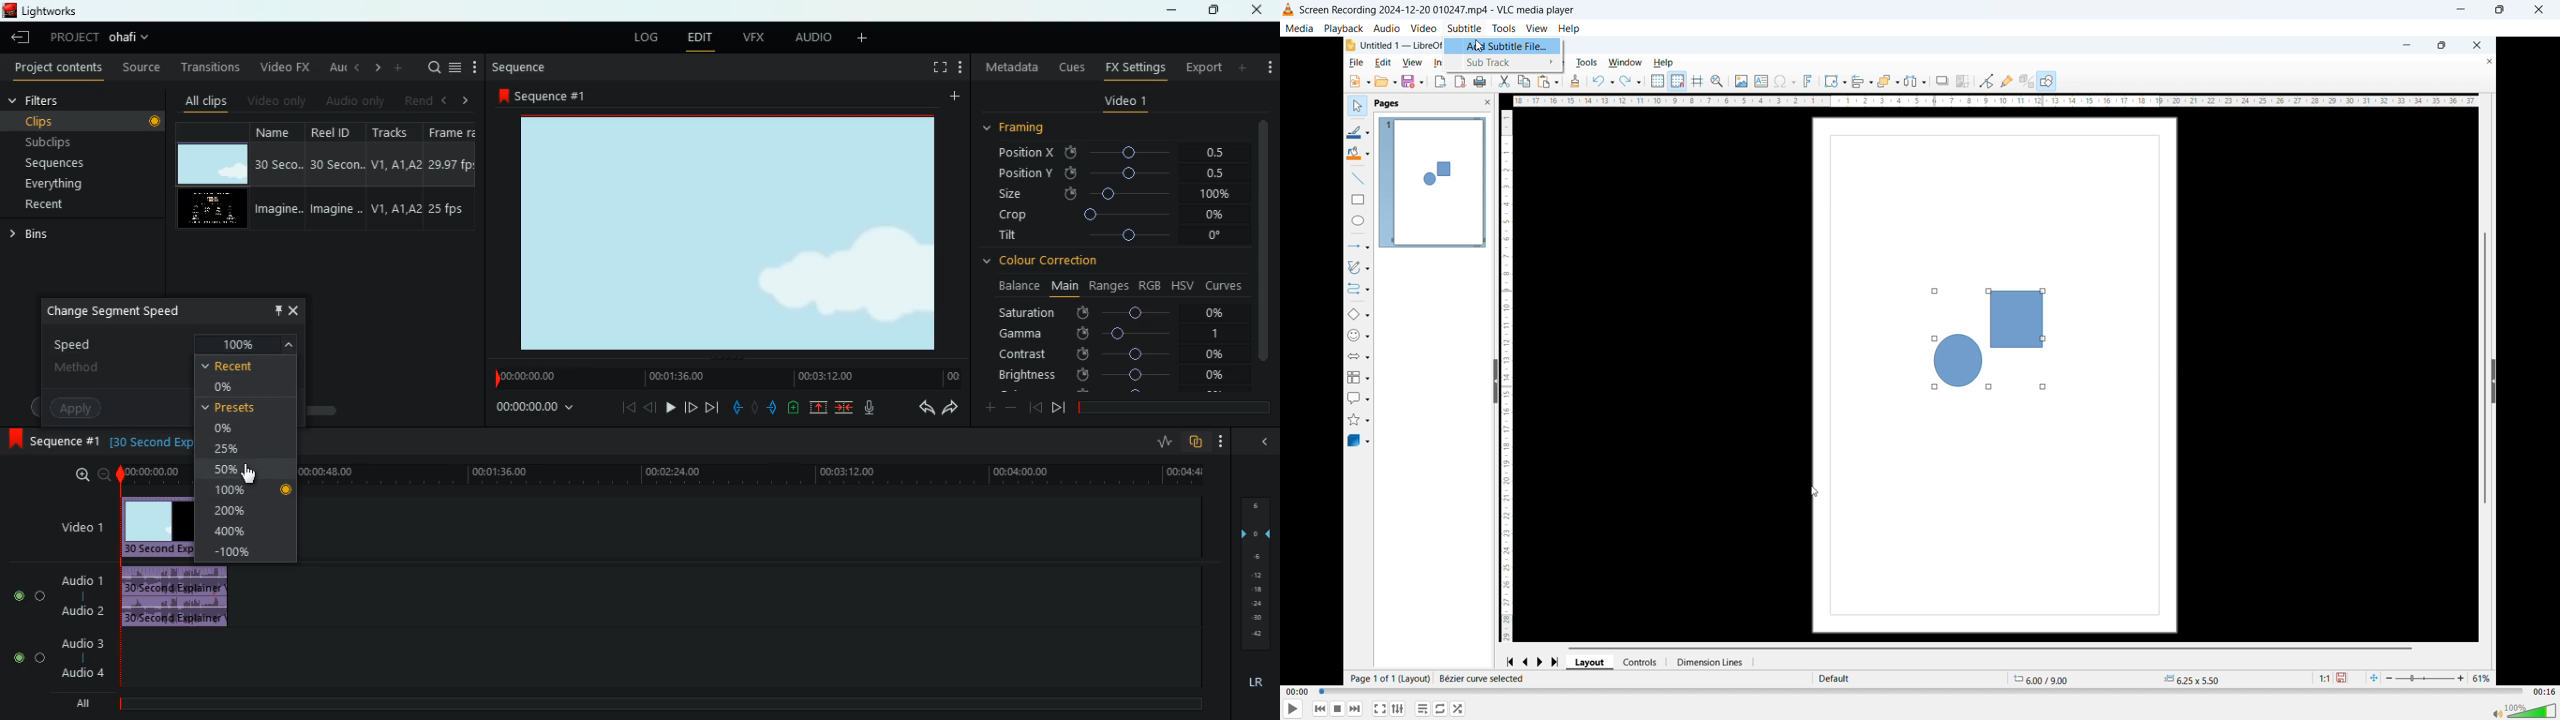 Image resolution: width=2576 pixels, height=728 pixels. What do you see at coordinates (643, 35) in the screenshot?
I see `log` at bounding box center [643, 35].